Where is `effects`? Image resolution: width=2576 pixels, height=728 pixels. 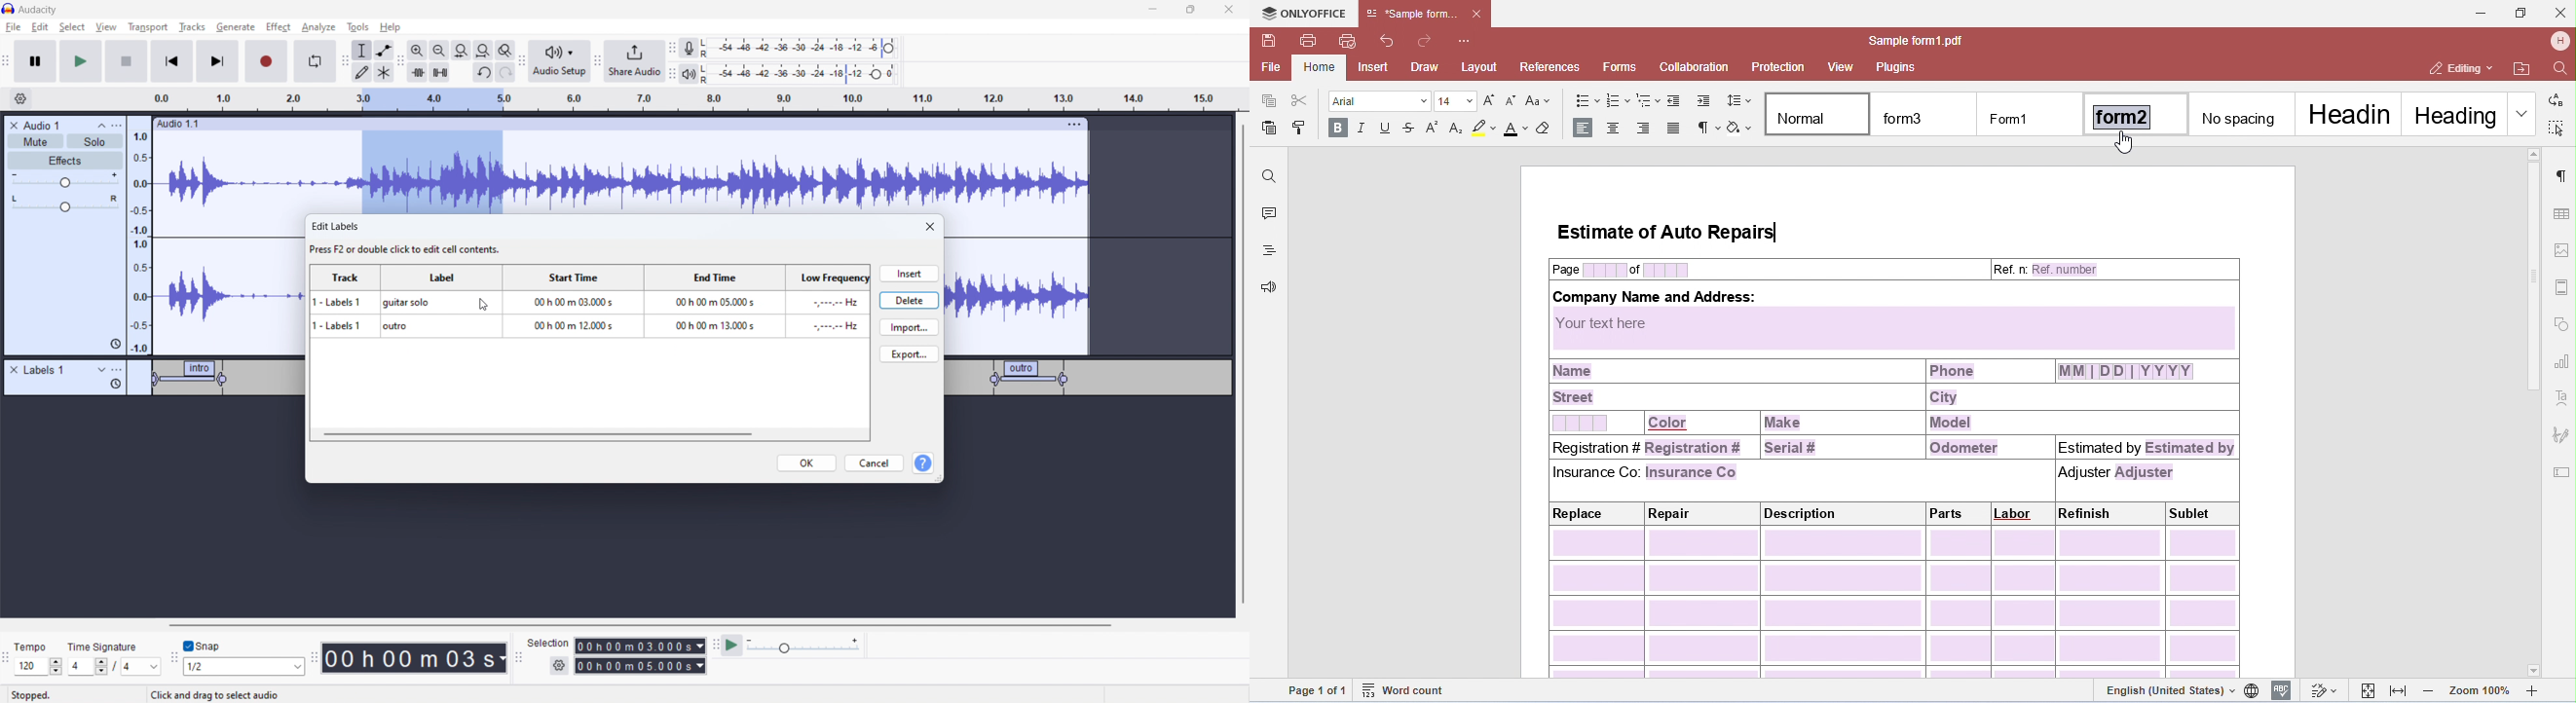 effects is located at coordinates (66, 161).